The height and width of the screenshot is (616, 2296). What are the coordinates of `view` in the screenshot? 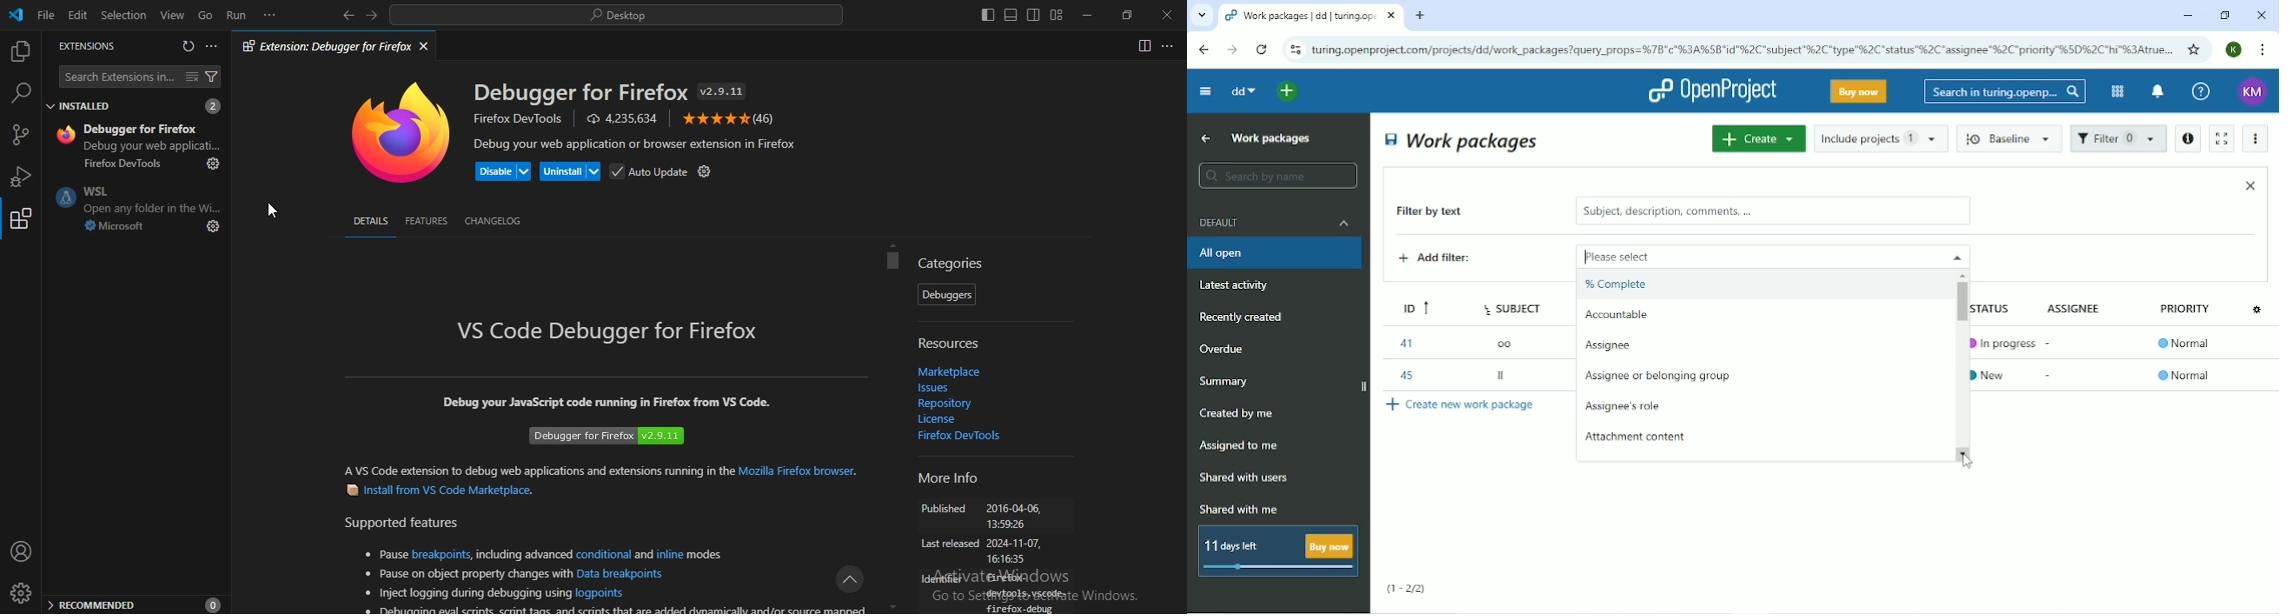 It's located at (172, 14).